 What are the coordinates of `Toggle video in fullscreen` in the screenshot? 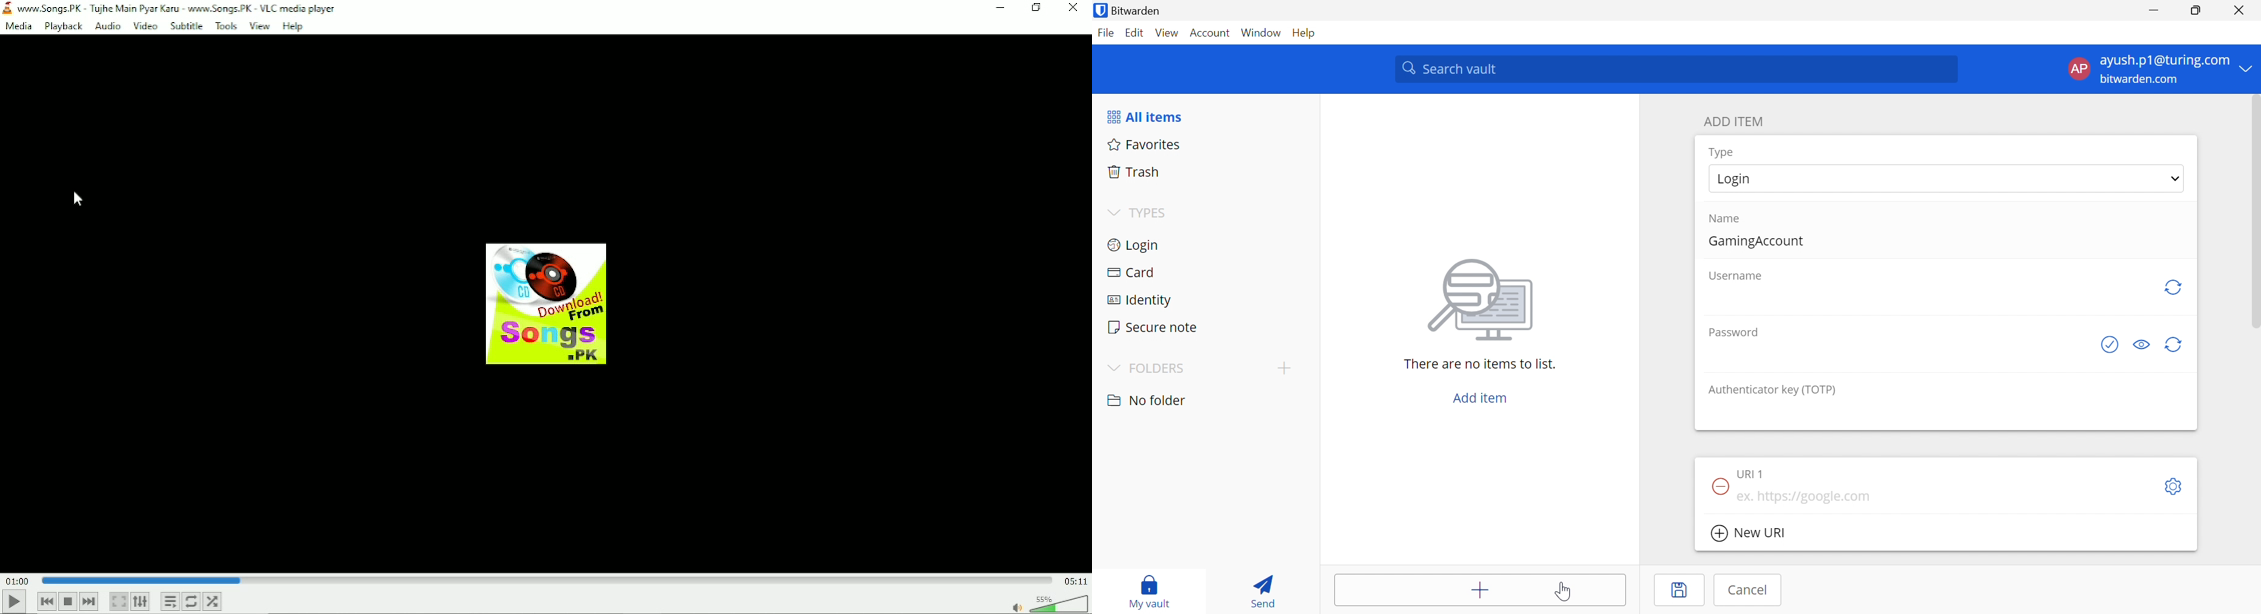 It's located at (118, 601).